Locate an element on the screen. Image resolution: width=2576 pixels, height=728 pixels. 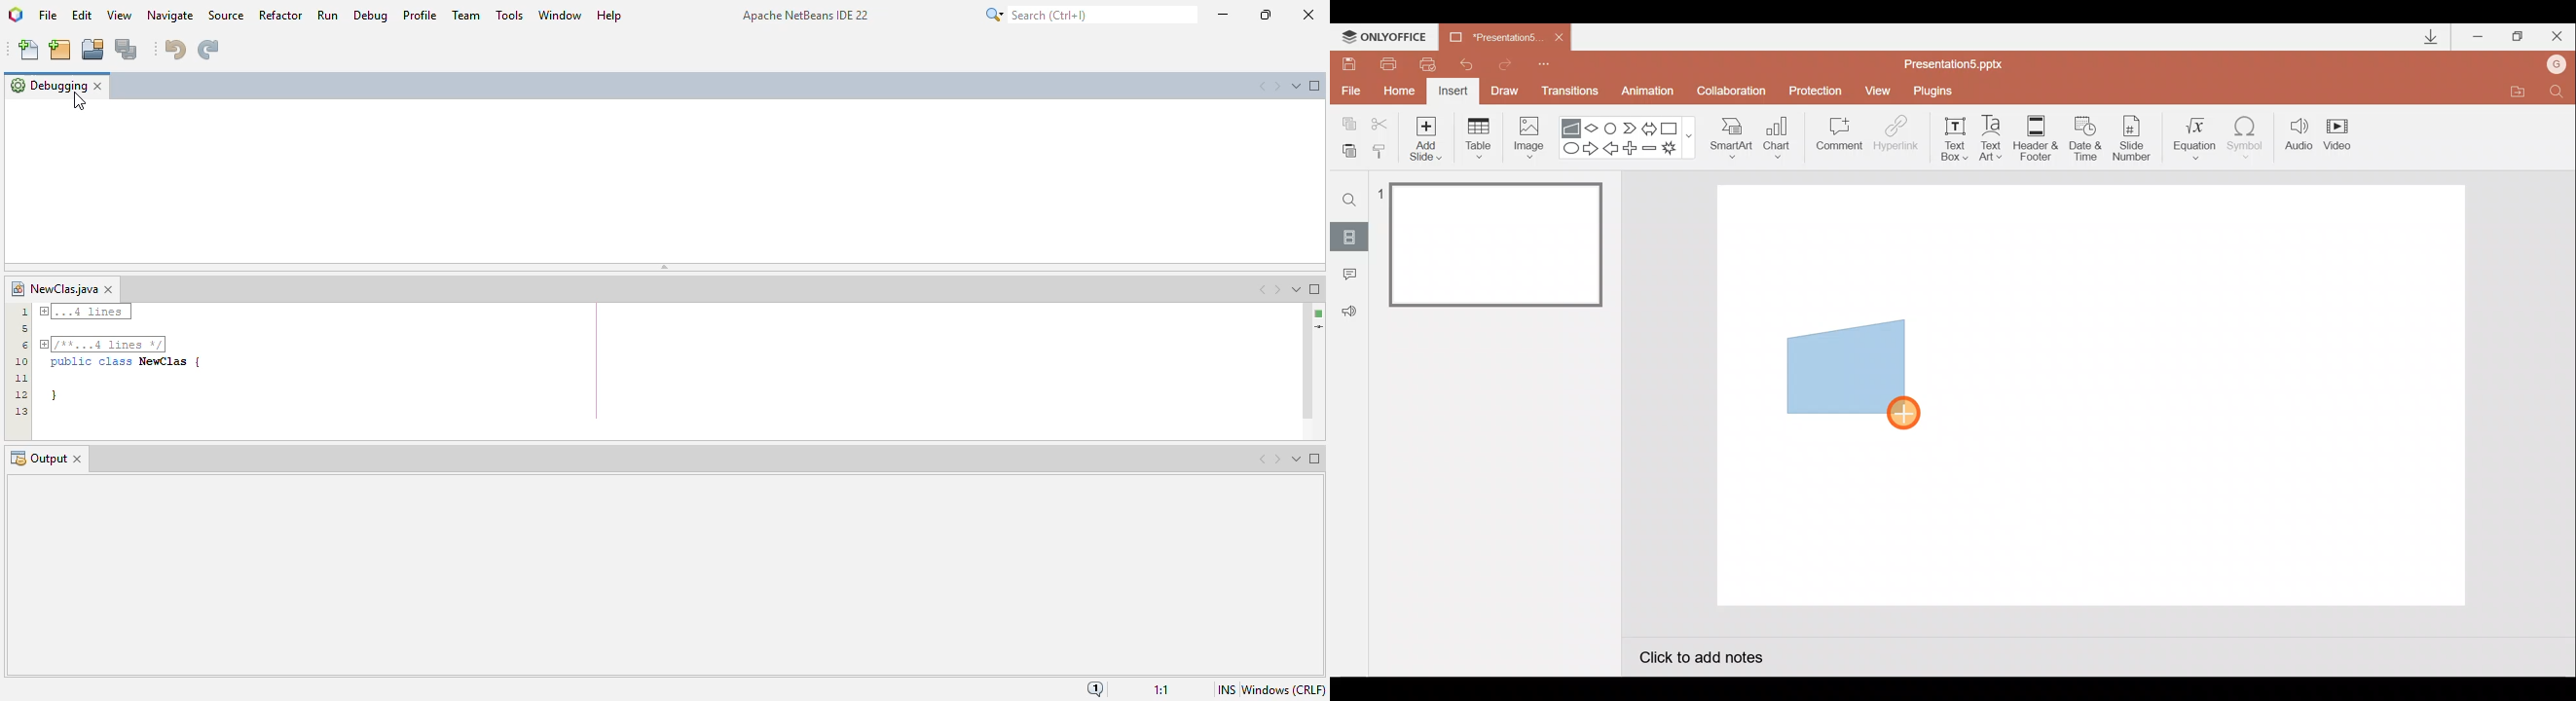
Rectangle is located at coordinates (1673, 127).